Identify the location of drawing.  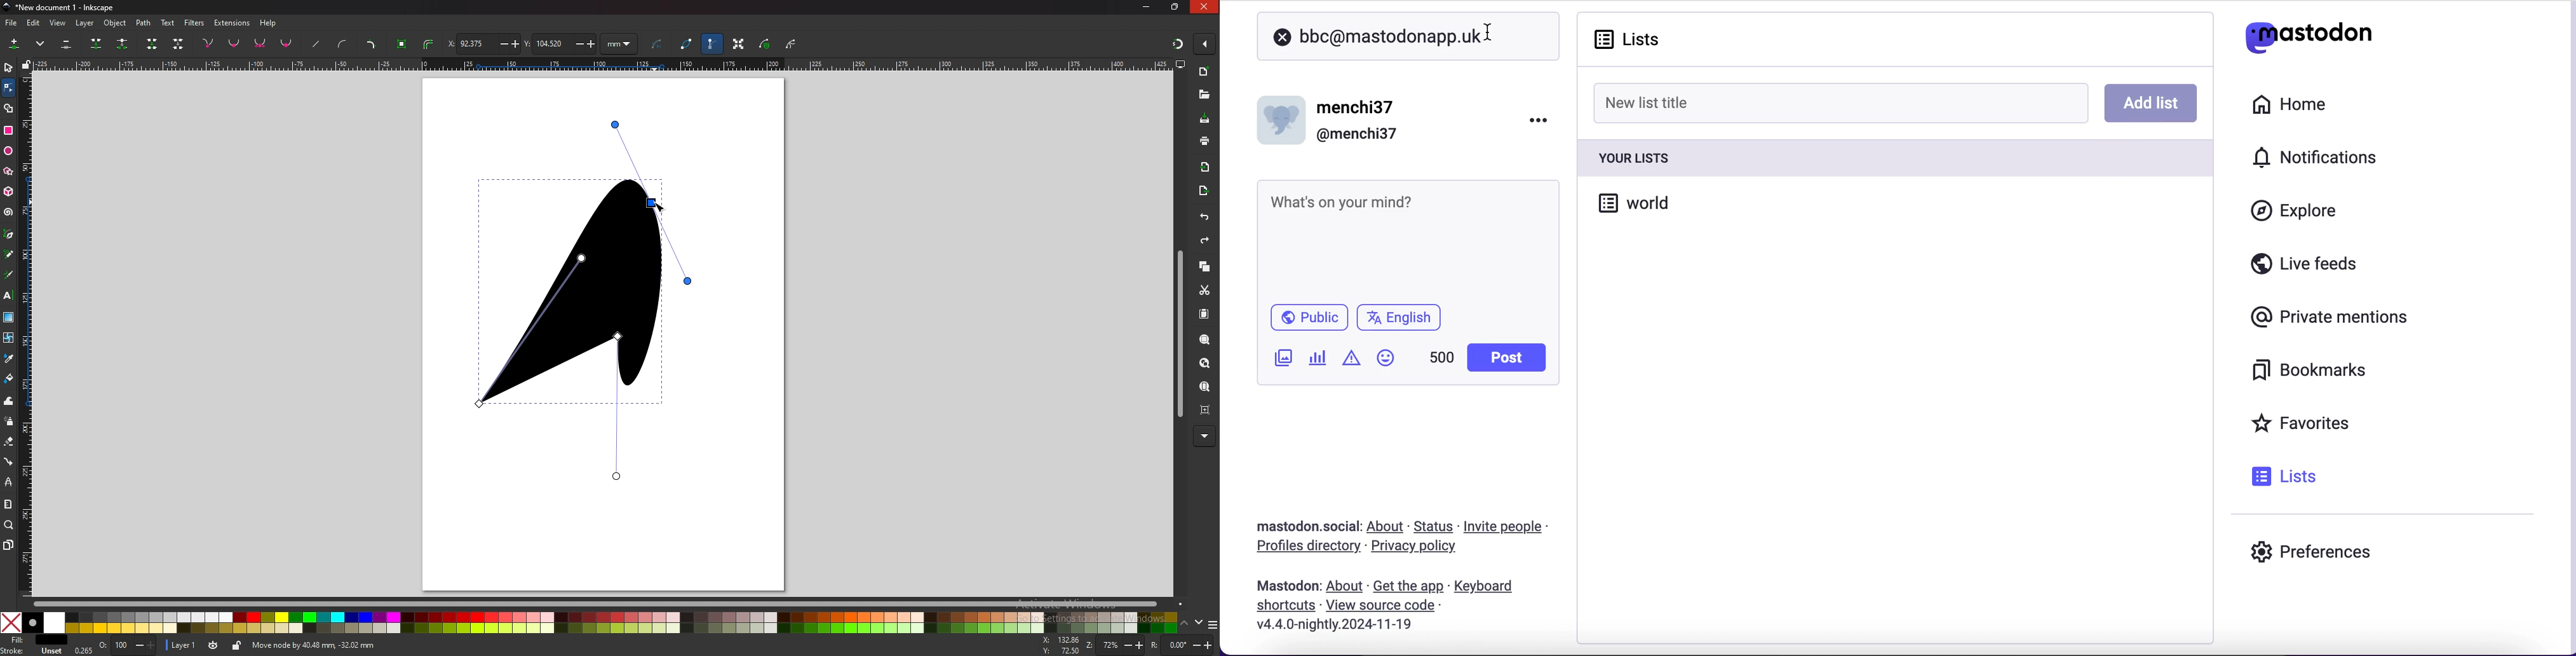
(588, 299).